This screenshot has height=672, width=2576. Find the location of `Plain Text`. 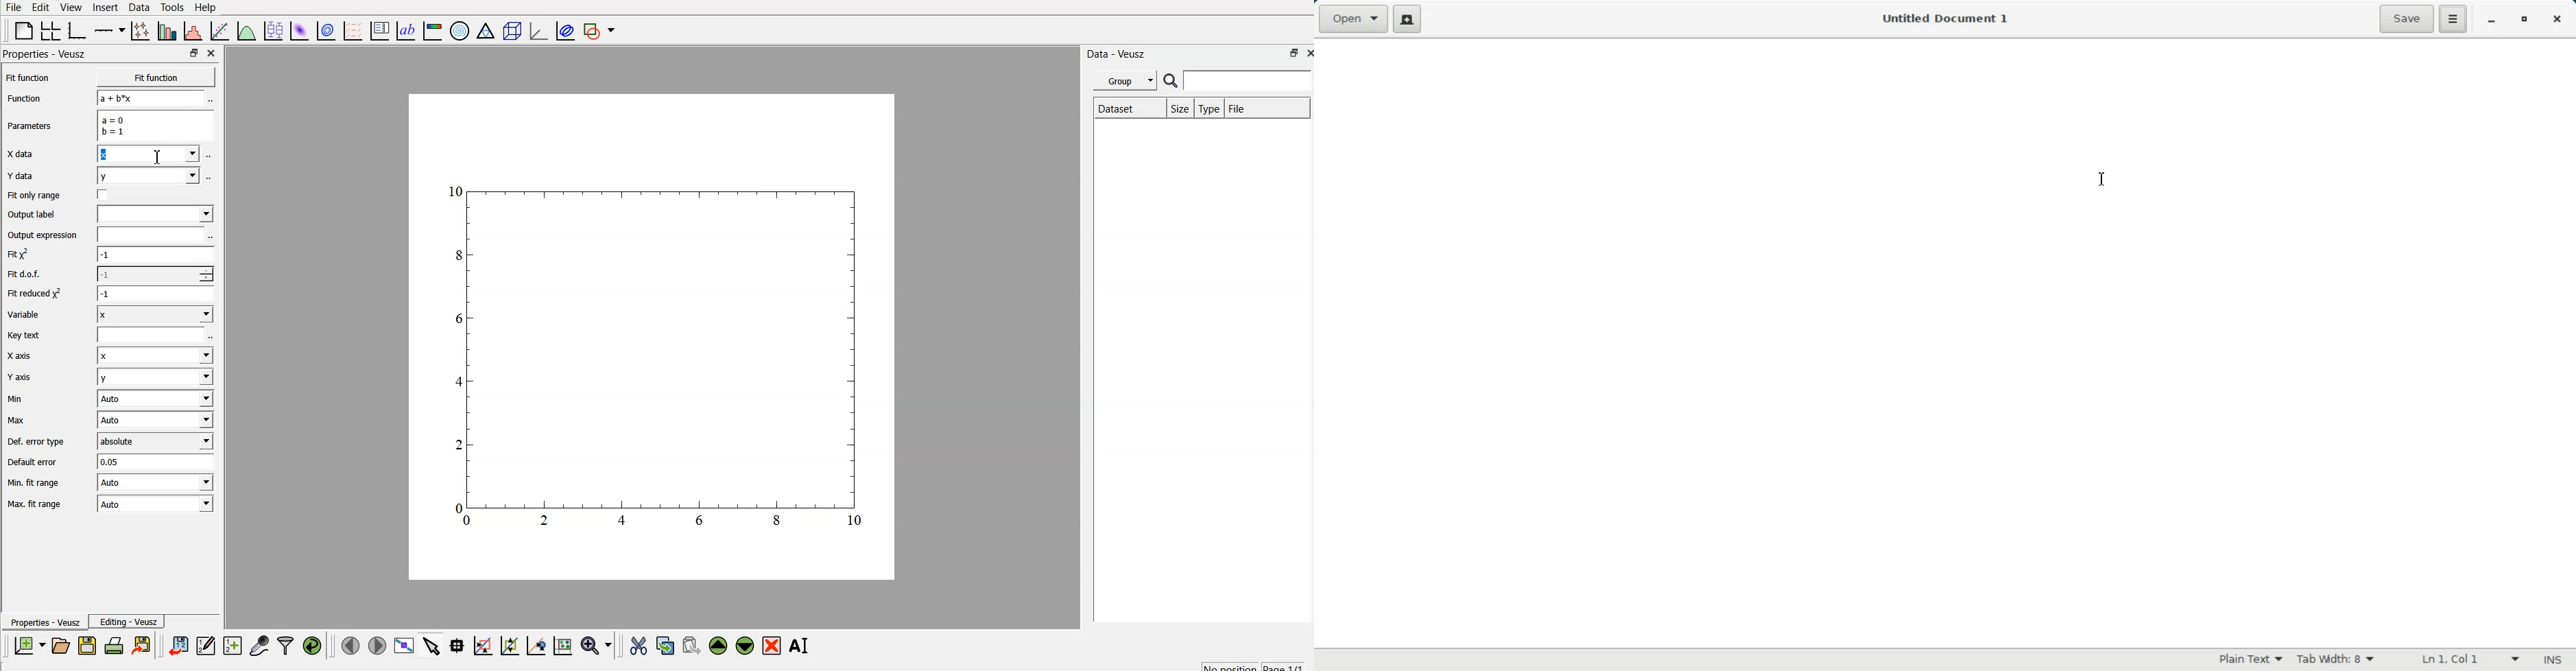

Plain Text is located at coordinates (2251, 659).